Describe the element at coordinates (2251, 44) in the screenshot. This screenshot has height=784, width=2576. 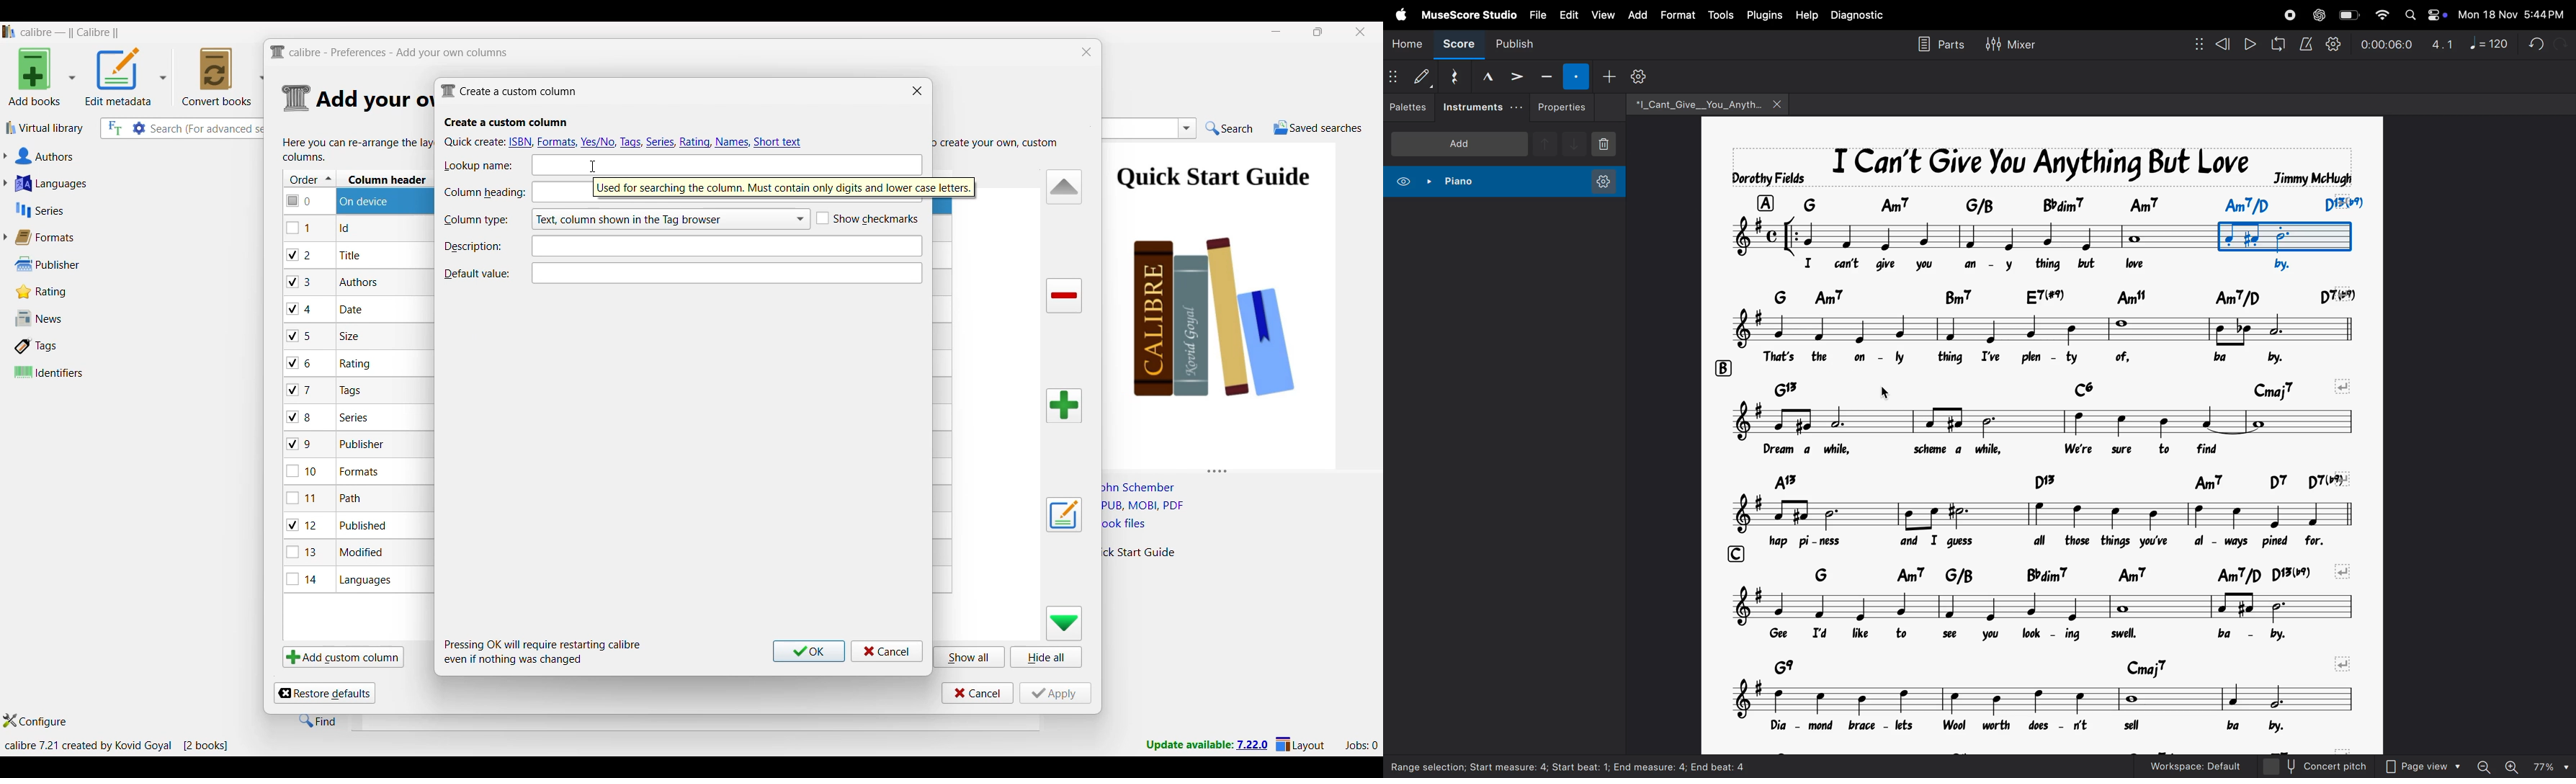
I see `play` at that location.